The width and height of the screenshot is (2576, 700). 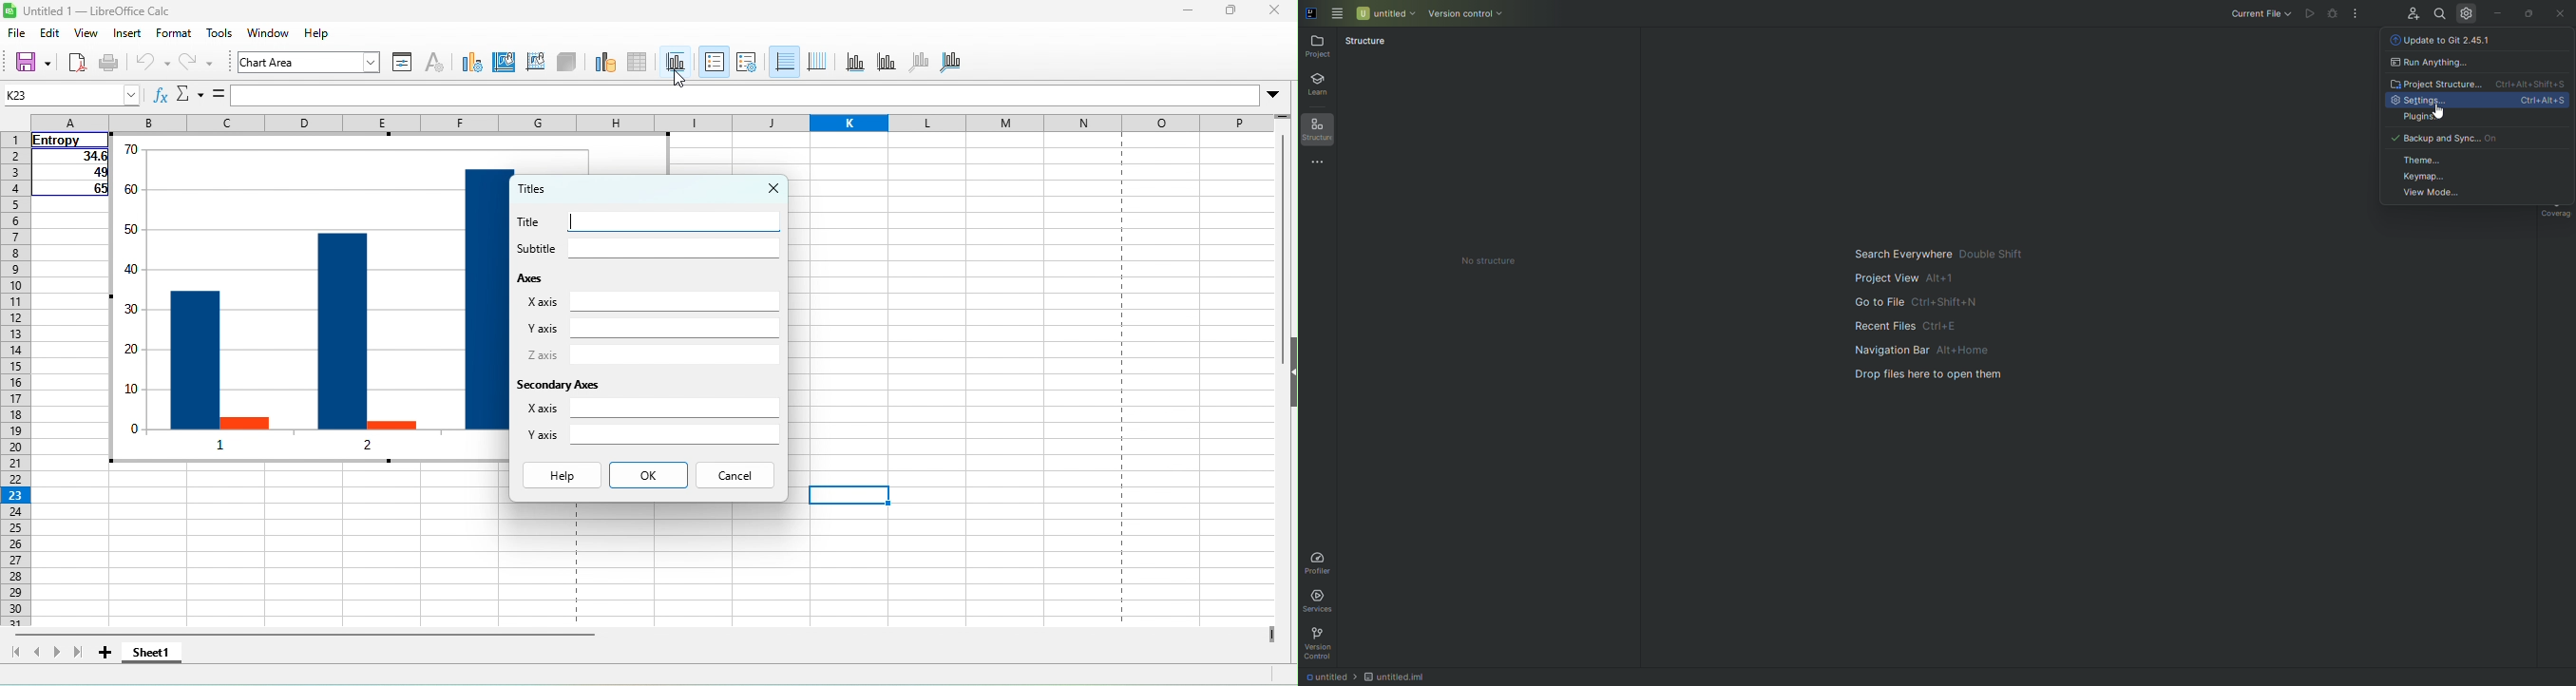 I want to click on 3 d view, so click(x=569, y=65).